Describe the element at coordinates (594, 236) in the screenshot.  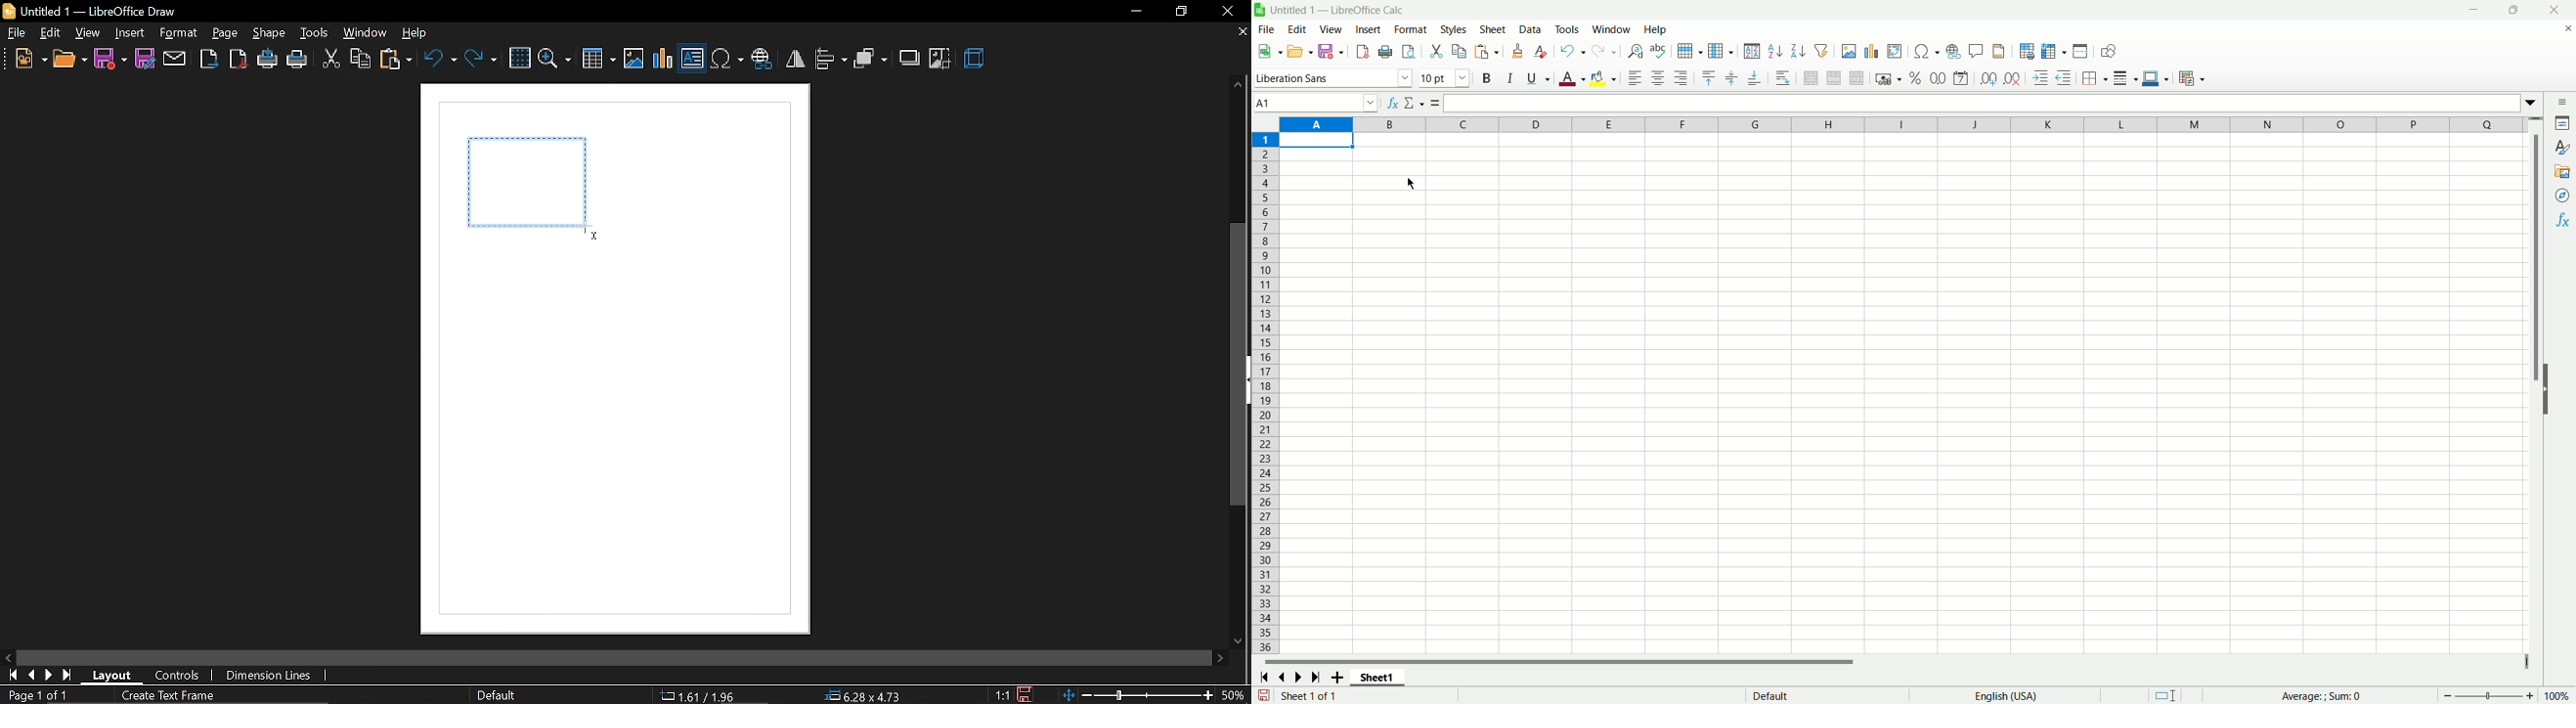
I see `Cursor` at that location.